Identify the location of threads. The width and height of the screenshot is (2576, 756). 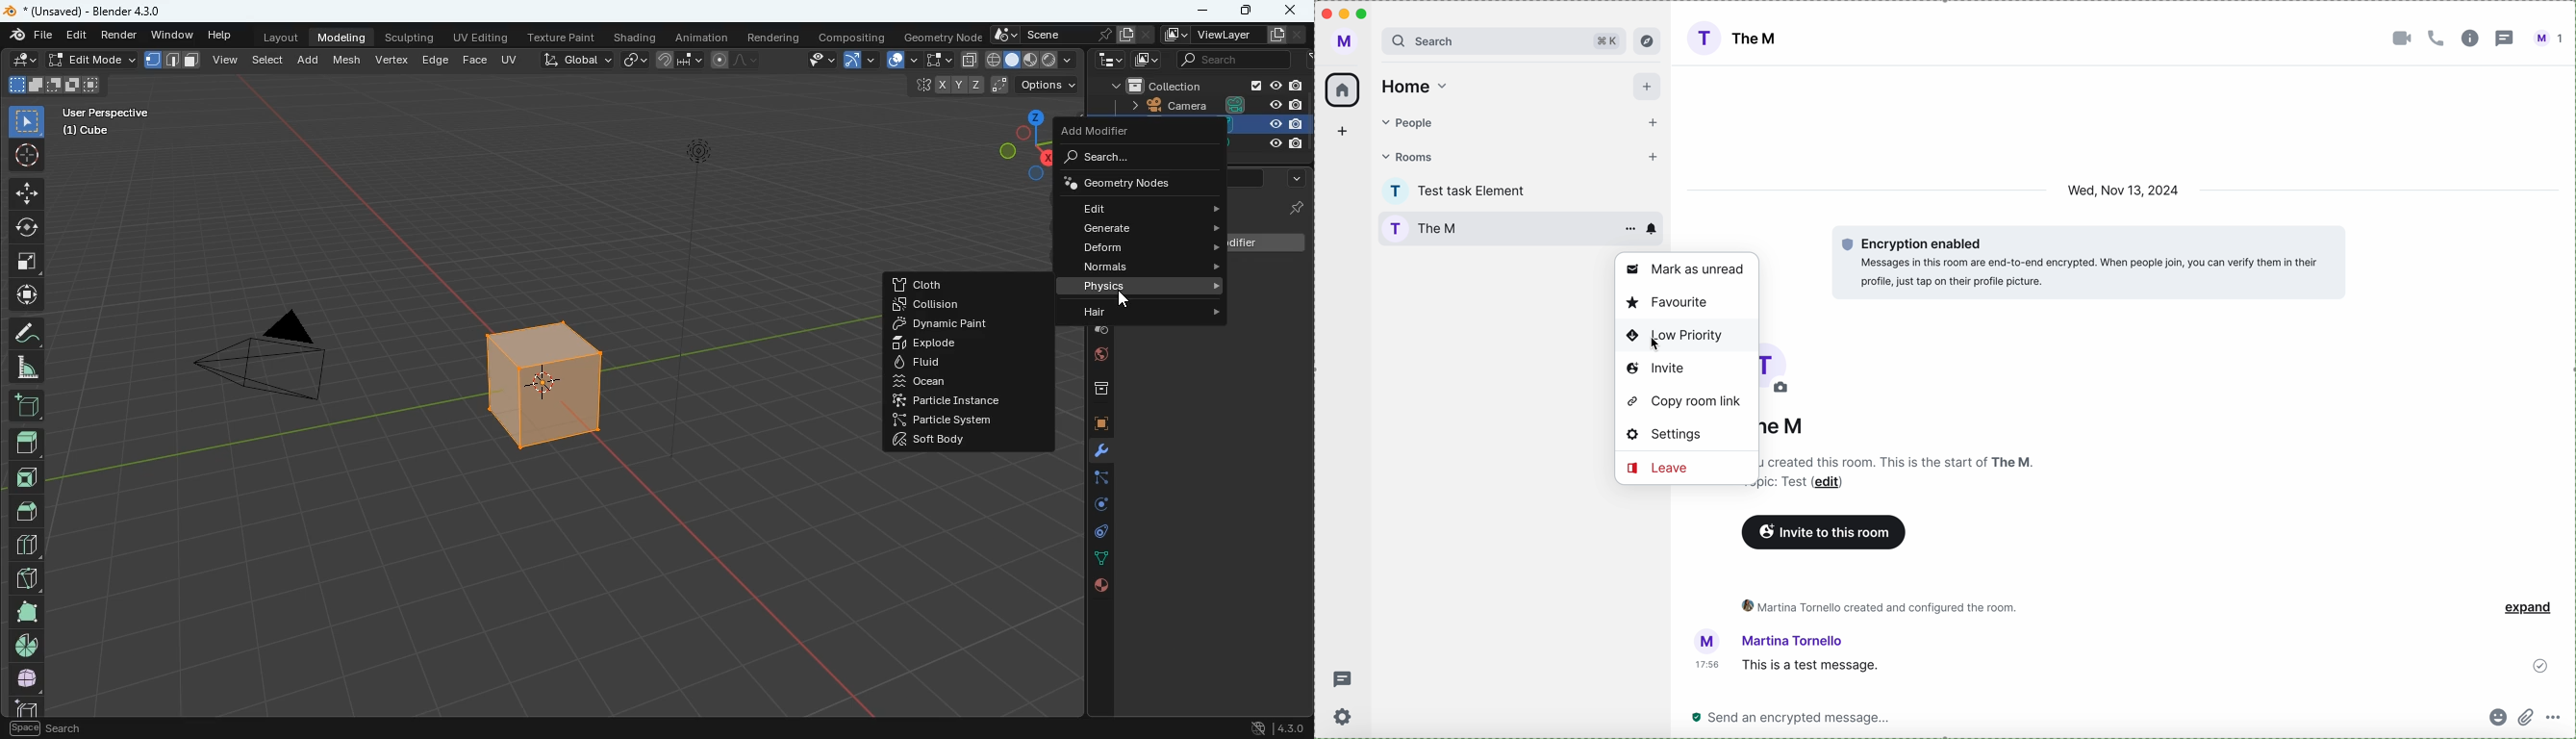
(2503, 39).